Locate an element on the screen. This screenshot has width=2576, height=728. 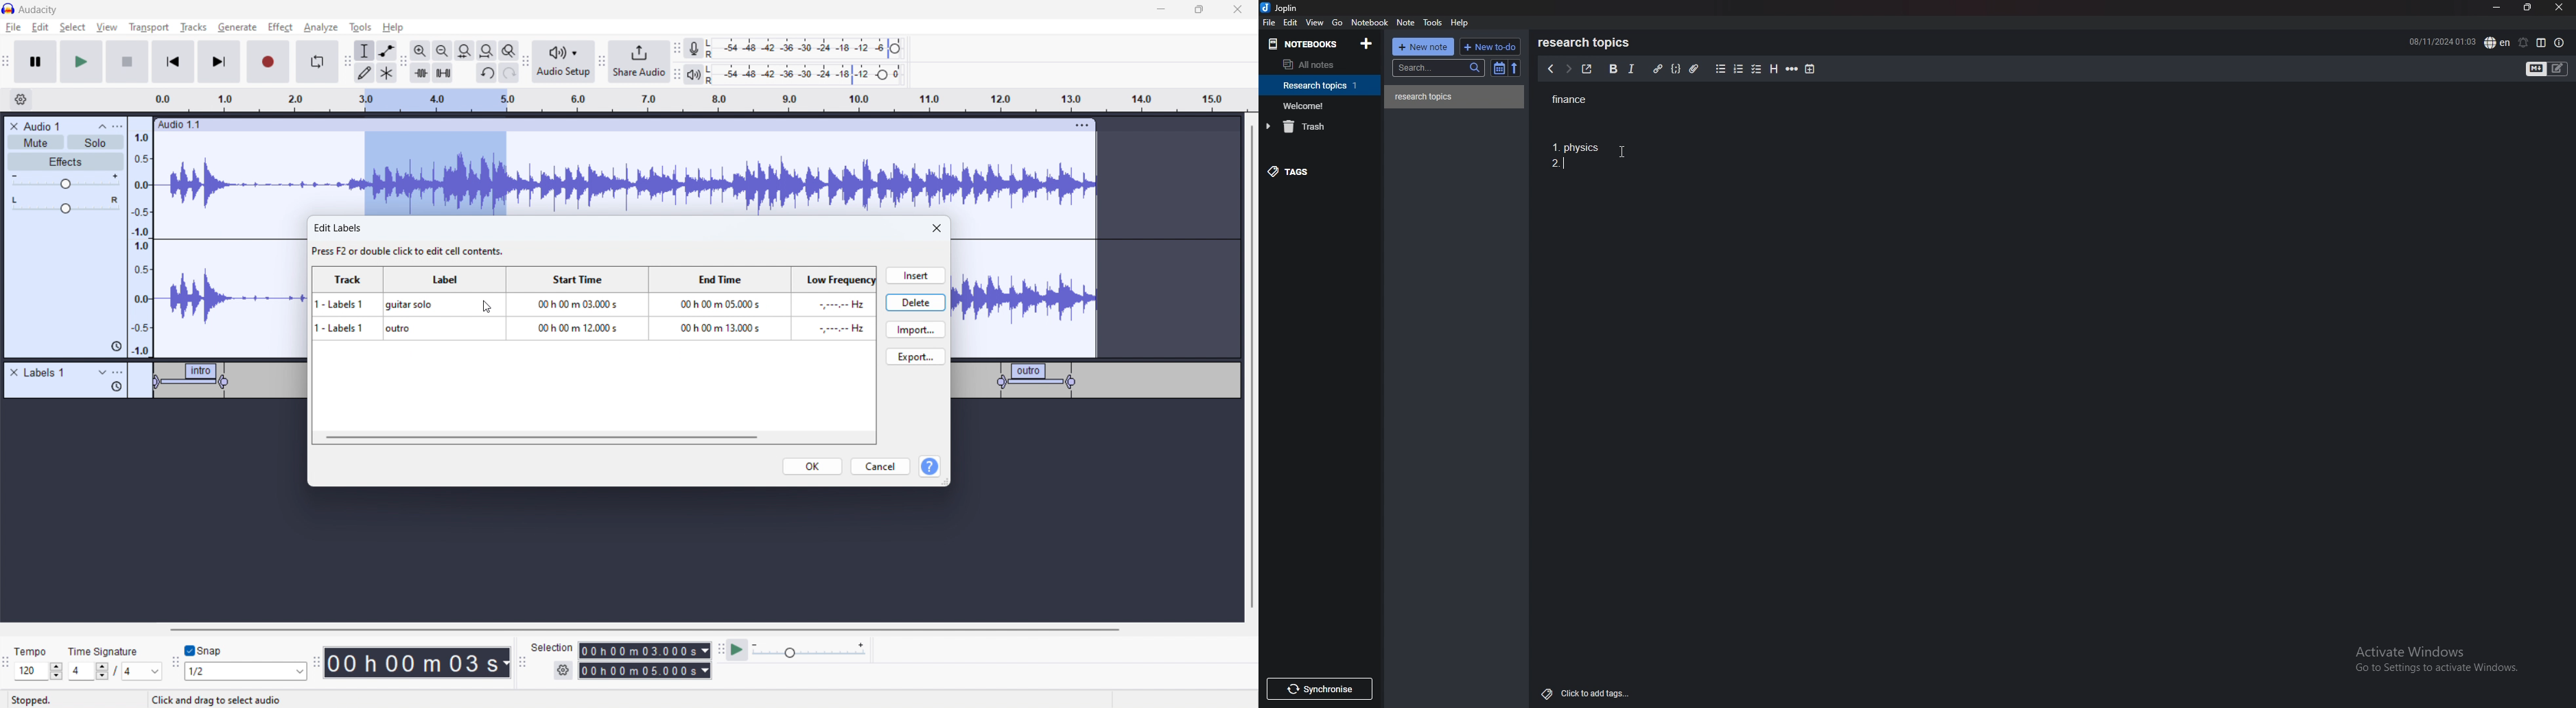
notebook is located at coordinates (1321, 105).